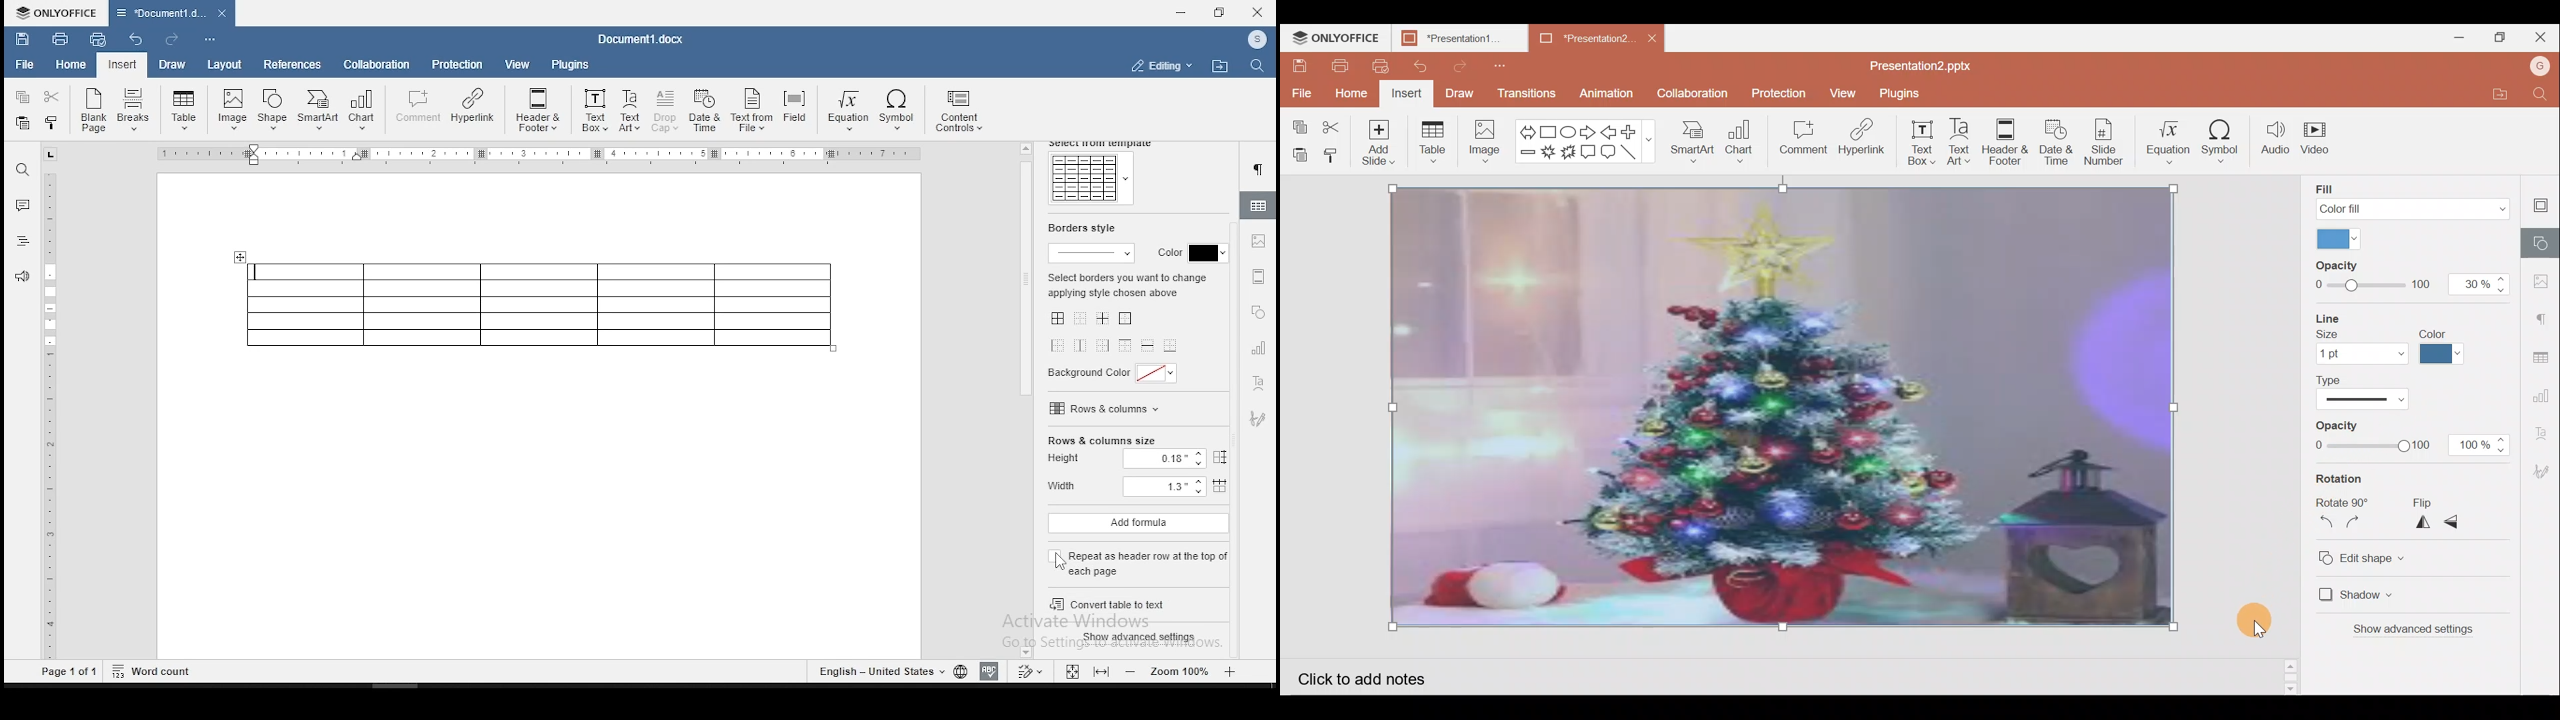 This screenshot has height=728, width=2576. I want to click on Plugins, so click(1904, 93).